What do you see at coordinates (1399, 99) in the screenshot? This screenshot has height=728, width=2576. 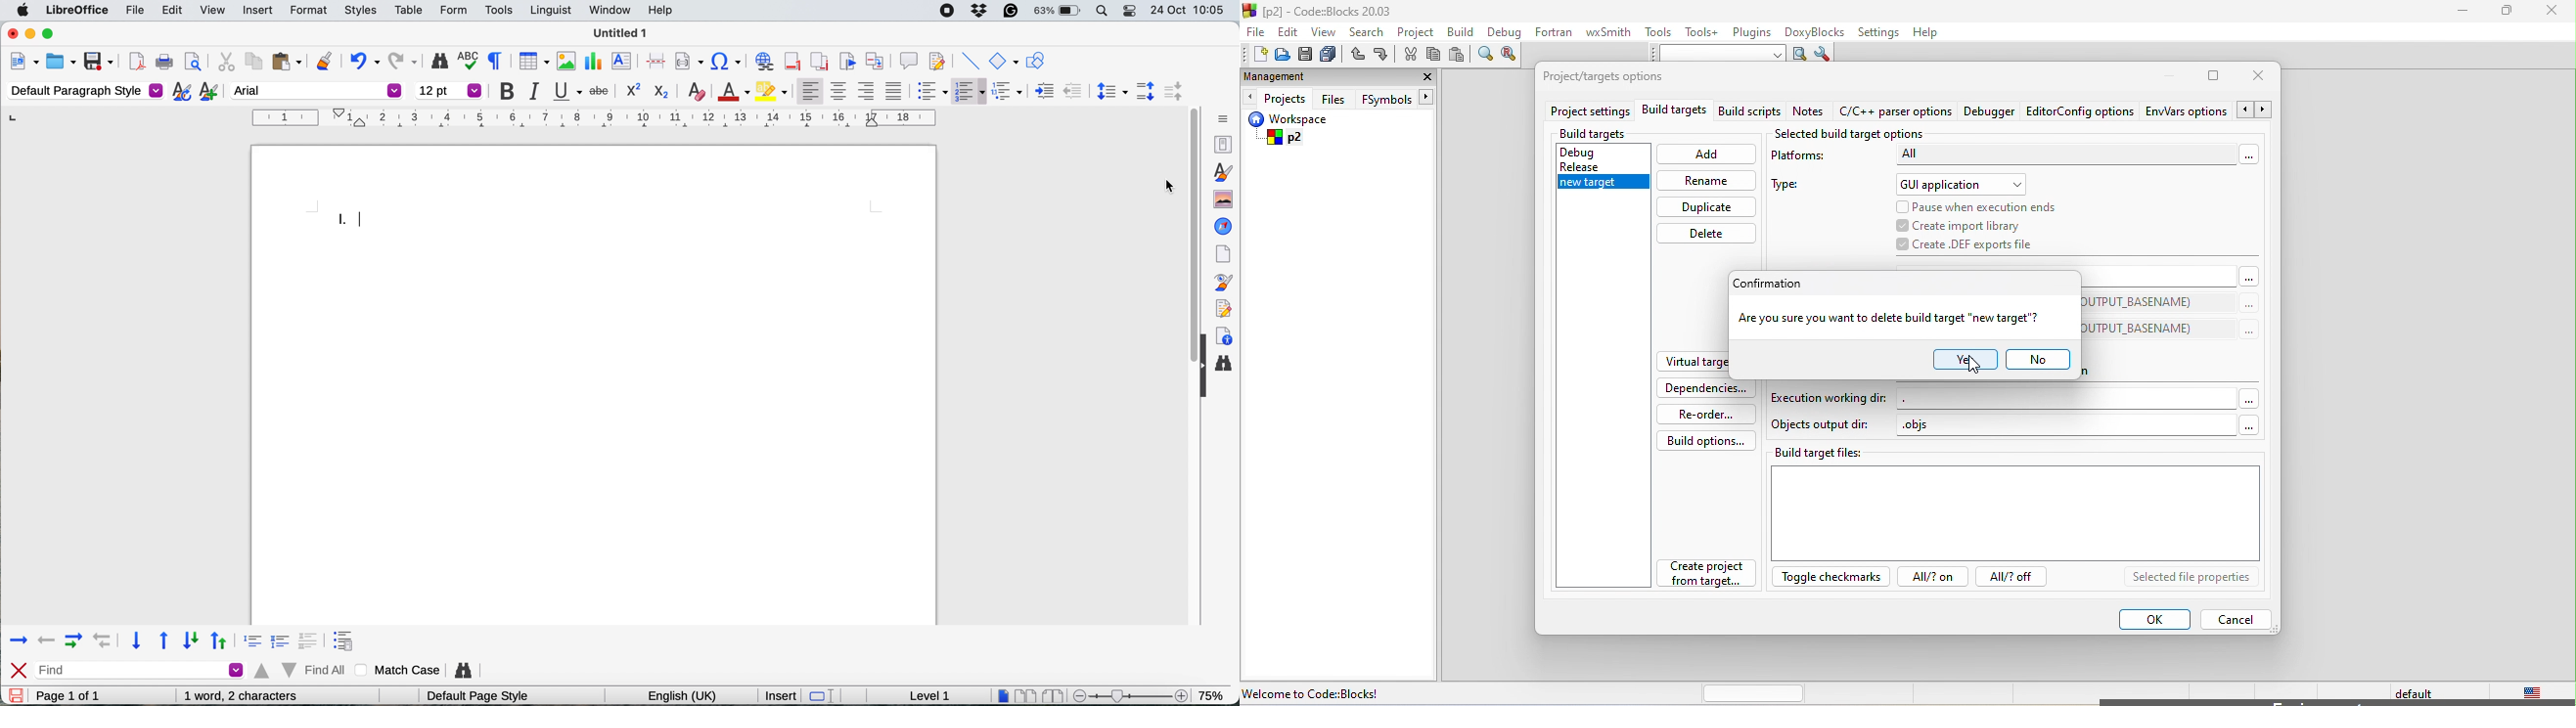 I see `FSymbols` at bounding box center [1399, 99].